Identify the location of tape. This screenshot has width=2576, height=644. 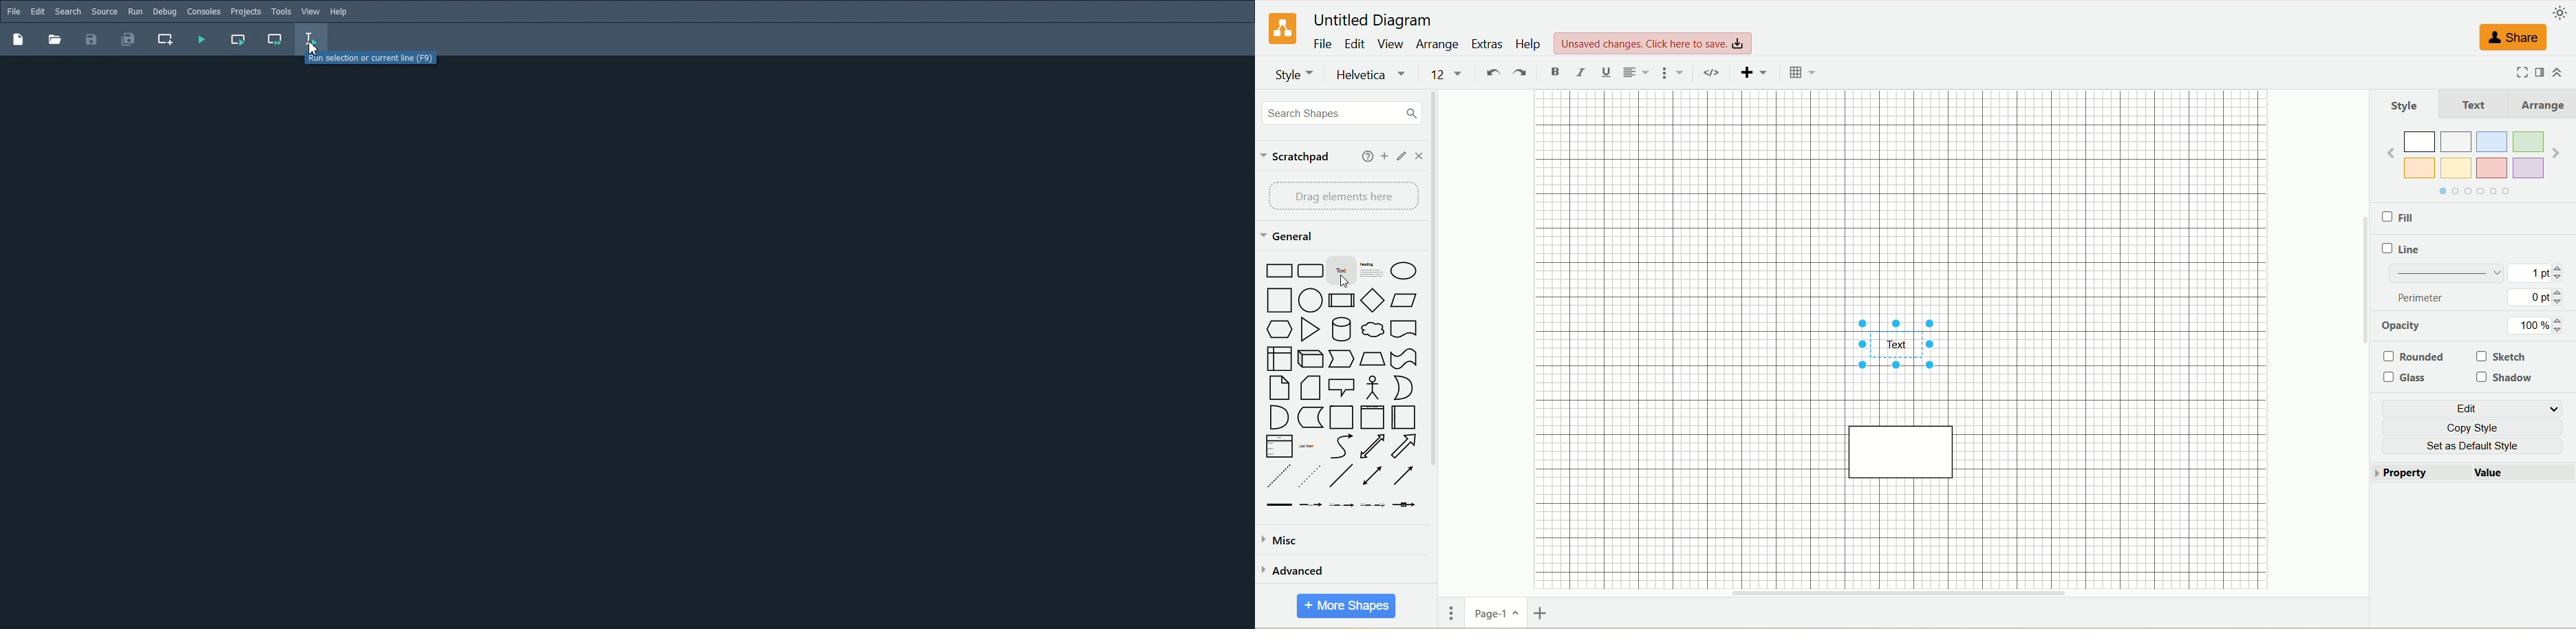
(1404, 359).